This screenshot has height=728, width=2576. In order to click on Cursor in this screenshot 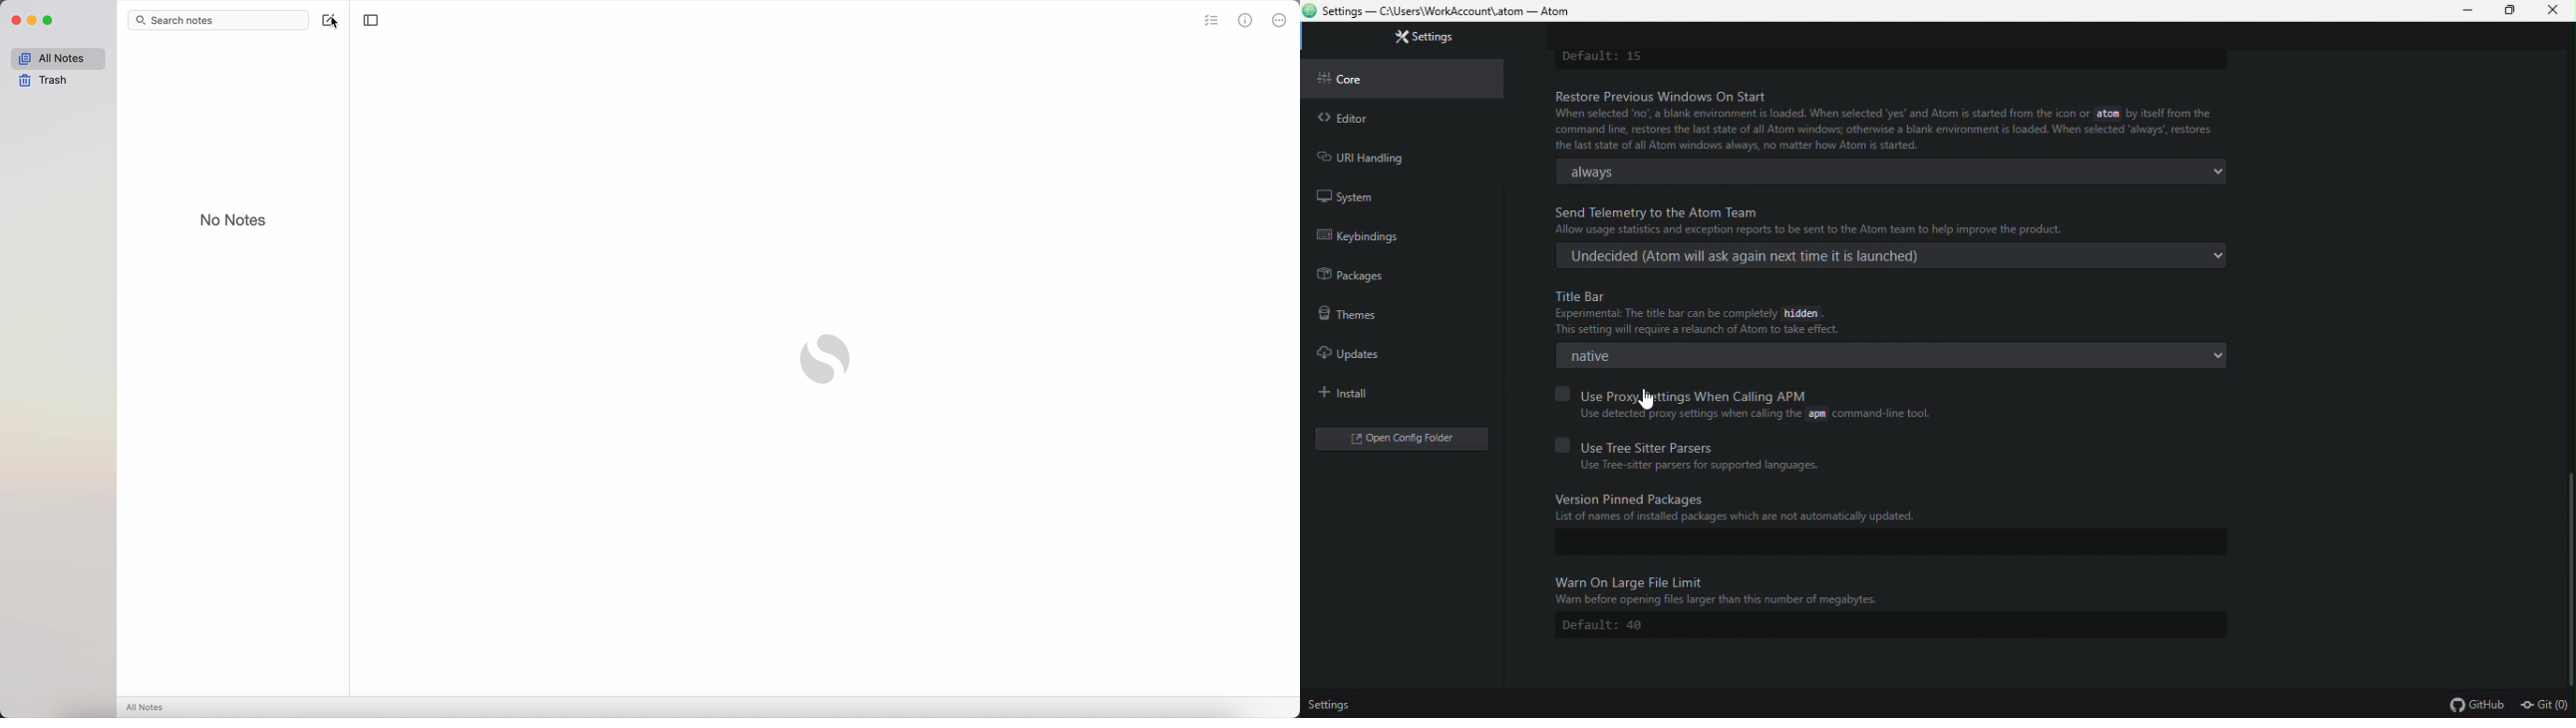, I will do `click(1646, 400)`.